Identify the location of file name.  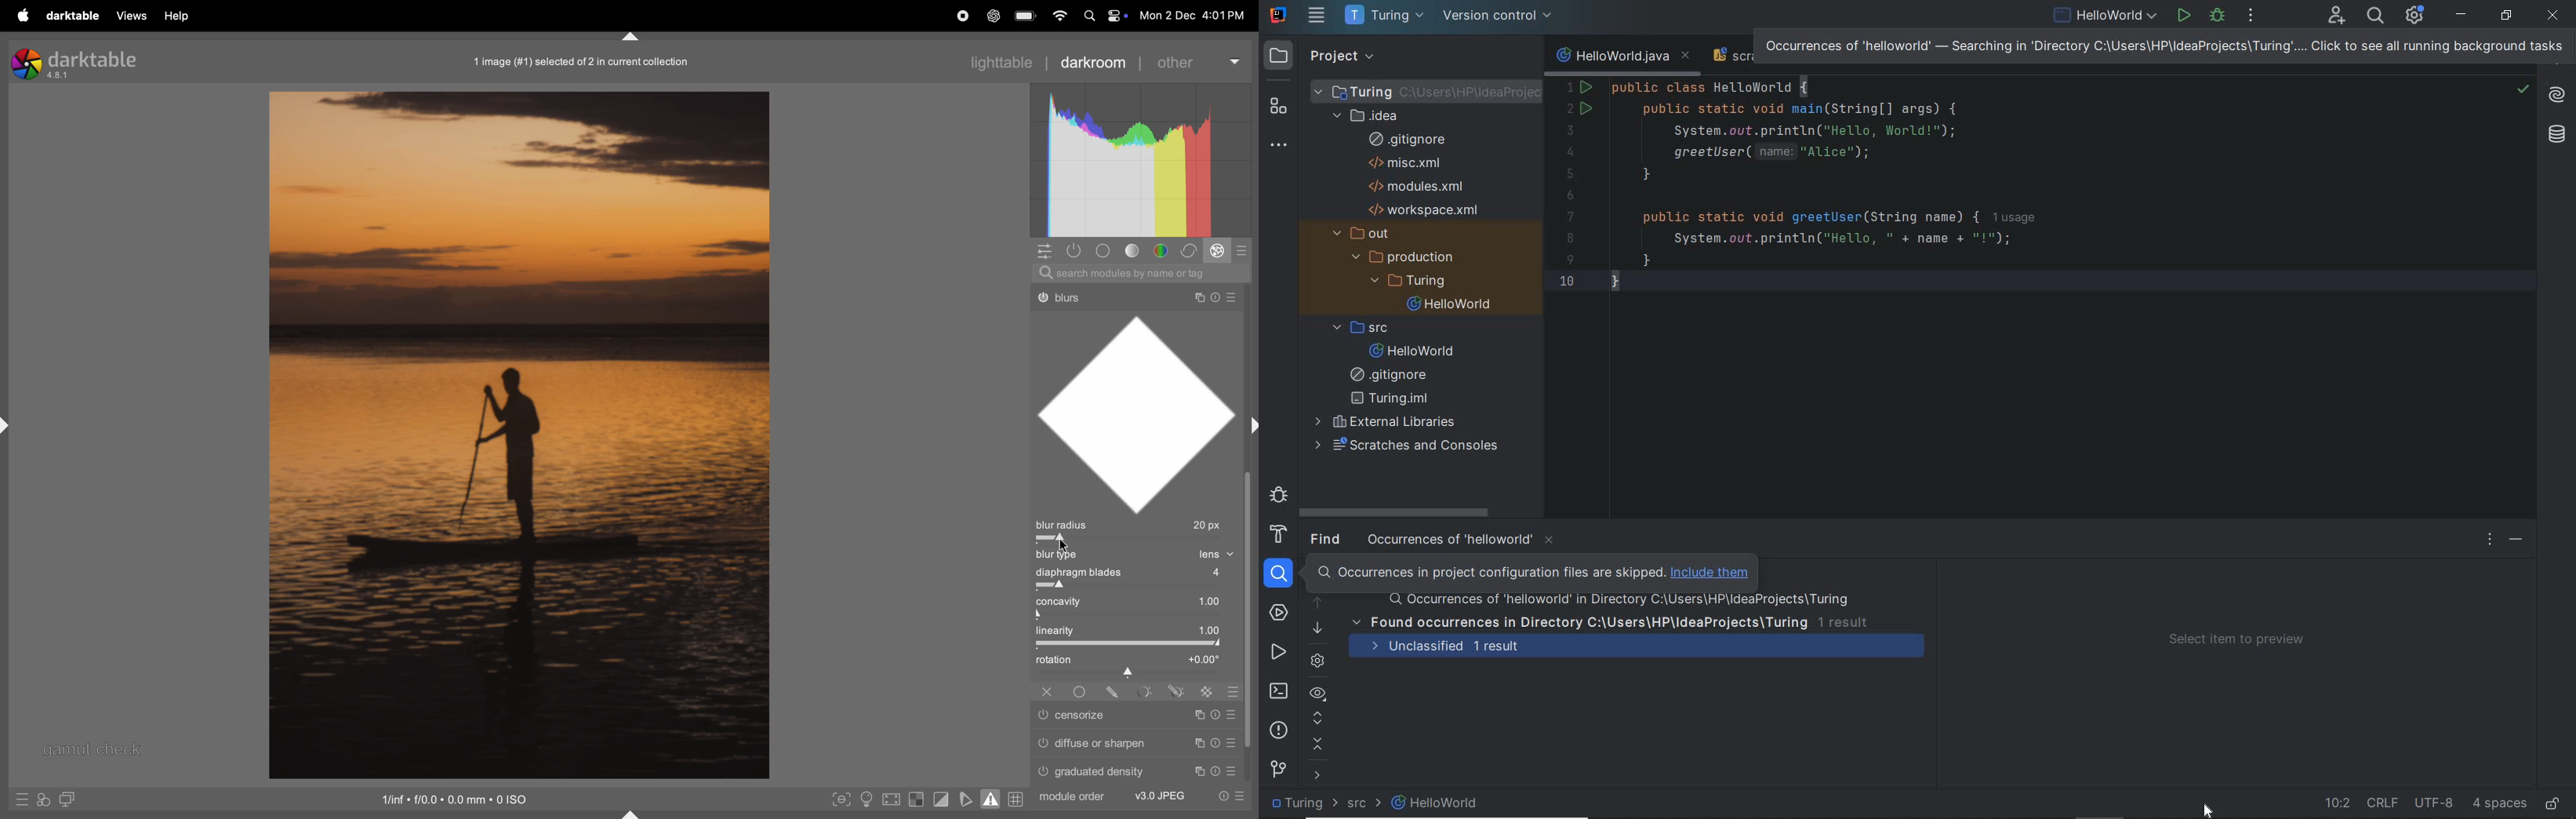
(1417, 351).